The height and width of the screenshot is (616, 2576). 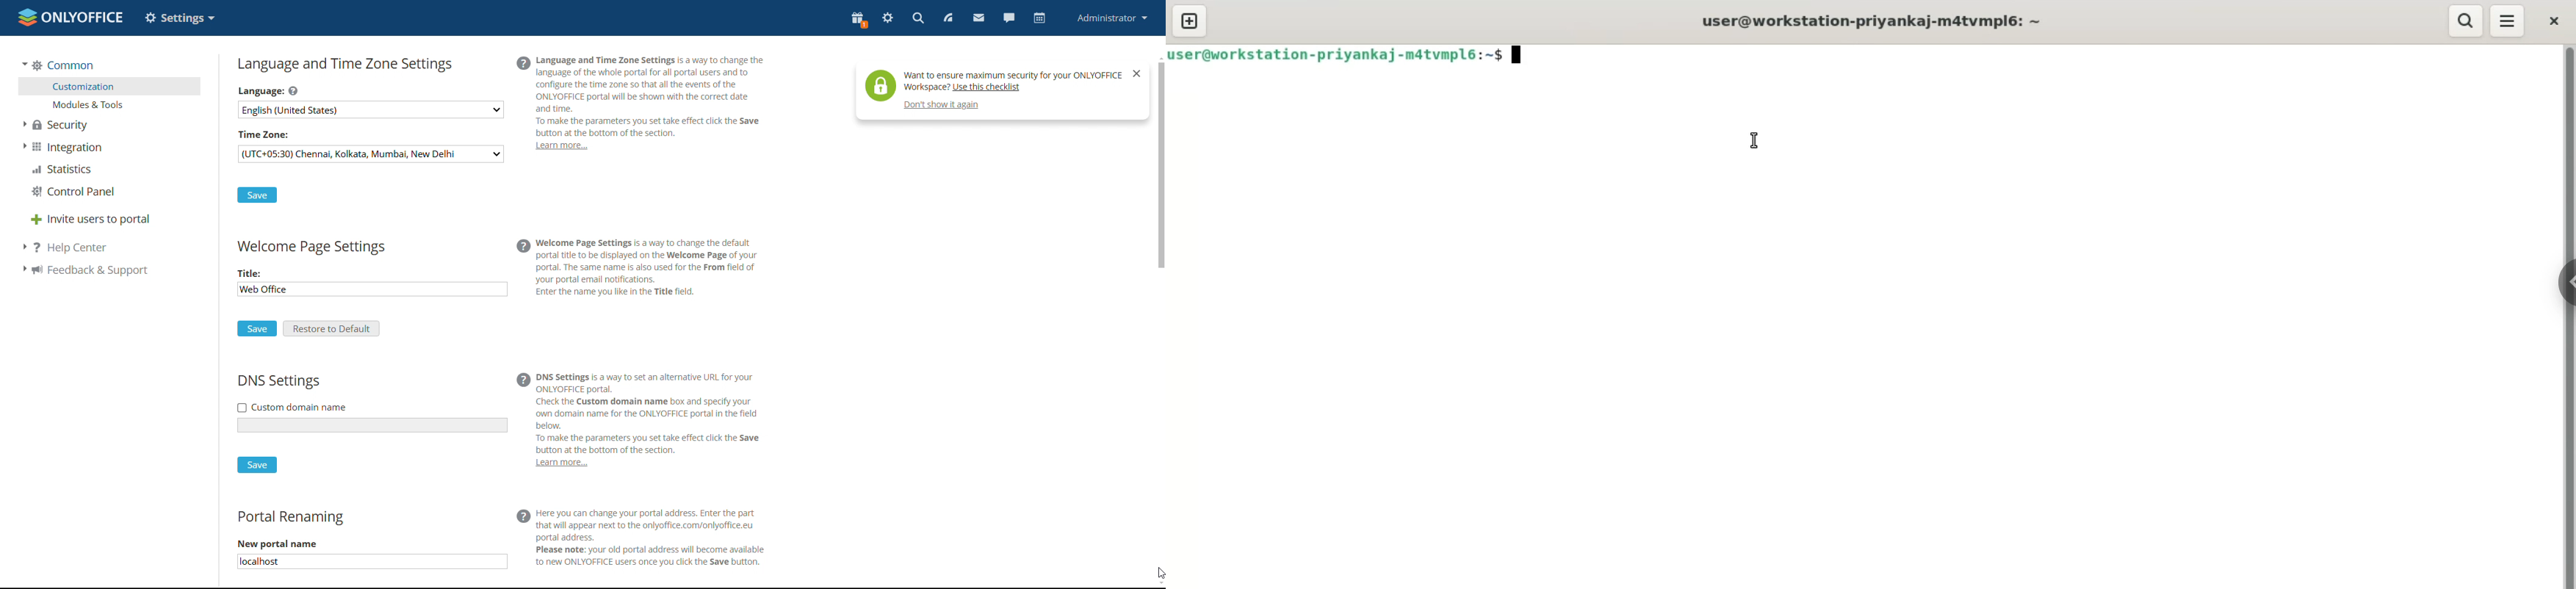 I want to click on edit title, so click(x=293, y=291).